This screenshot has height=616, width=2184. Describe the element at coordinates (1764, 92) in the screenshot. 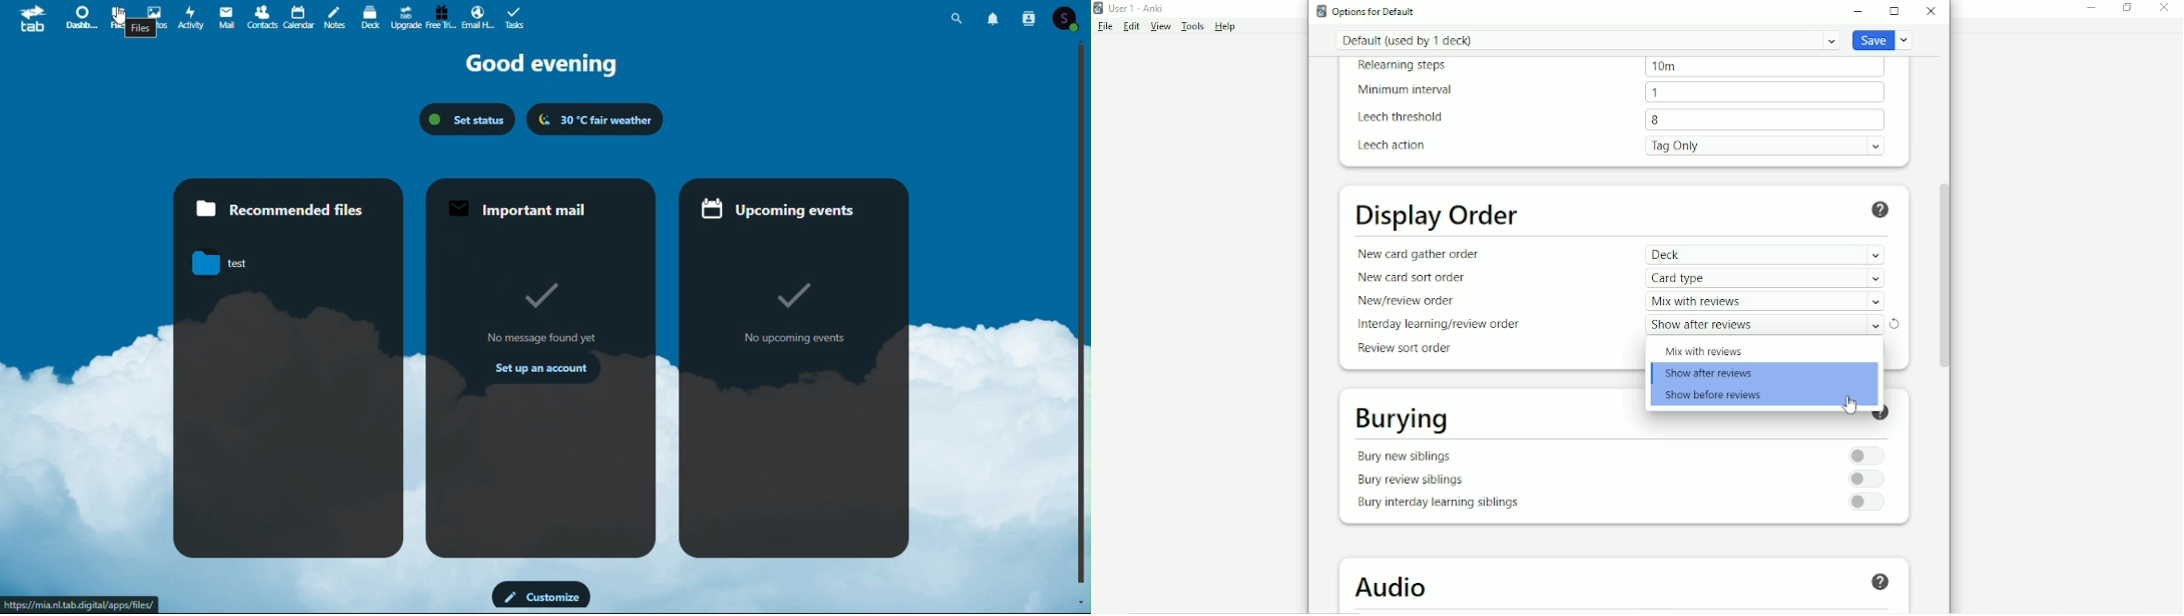

I see `1` at that location.